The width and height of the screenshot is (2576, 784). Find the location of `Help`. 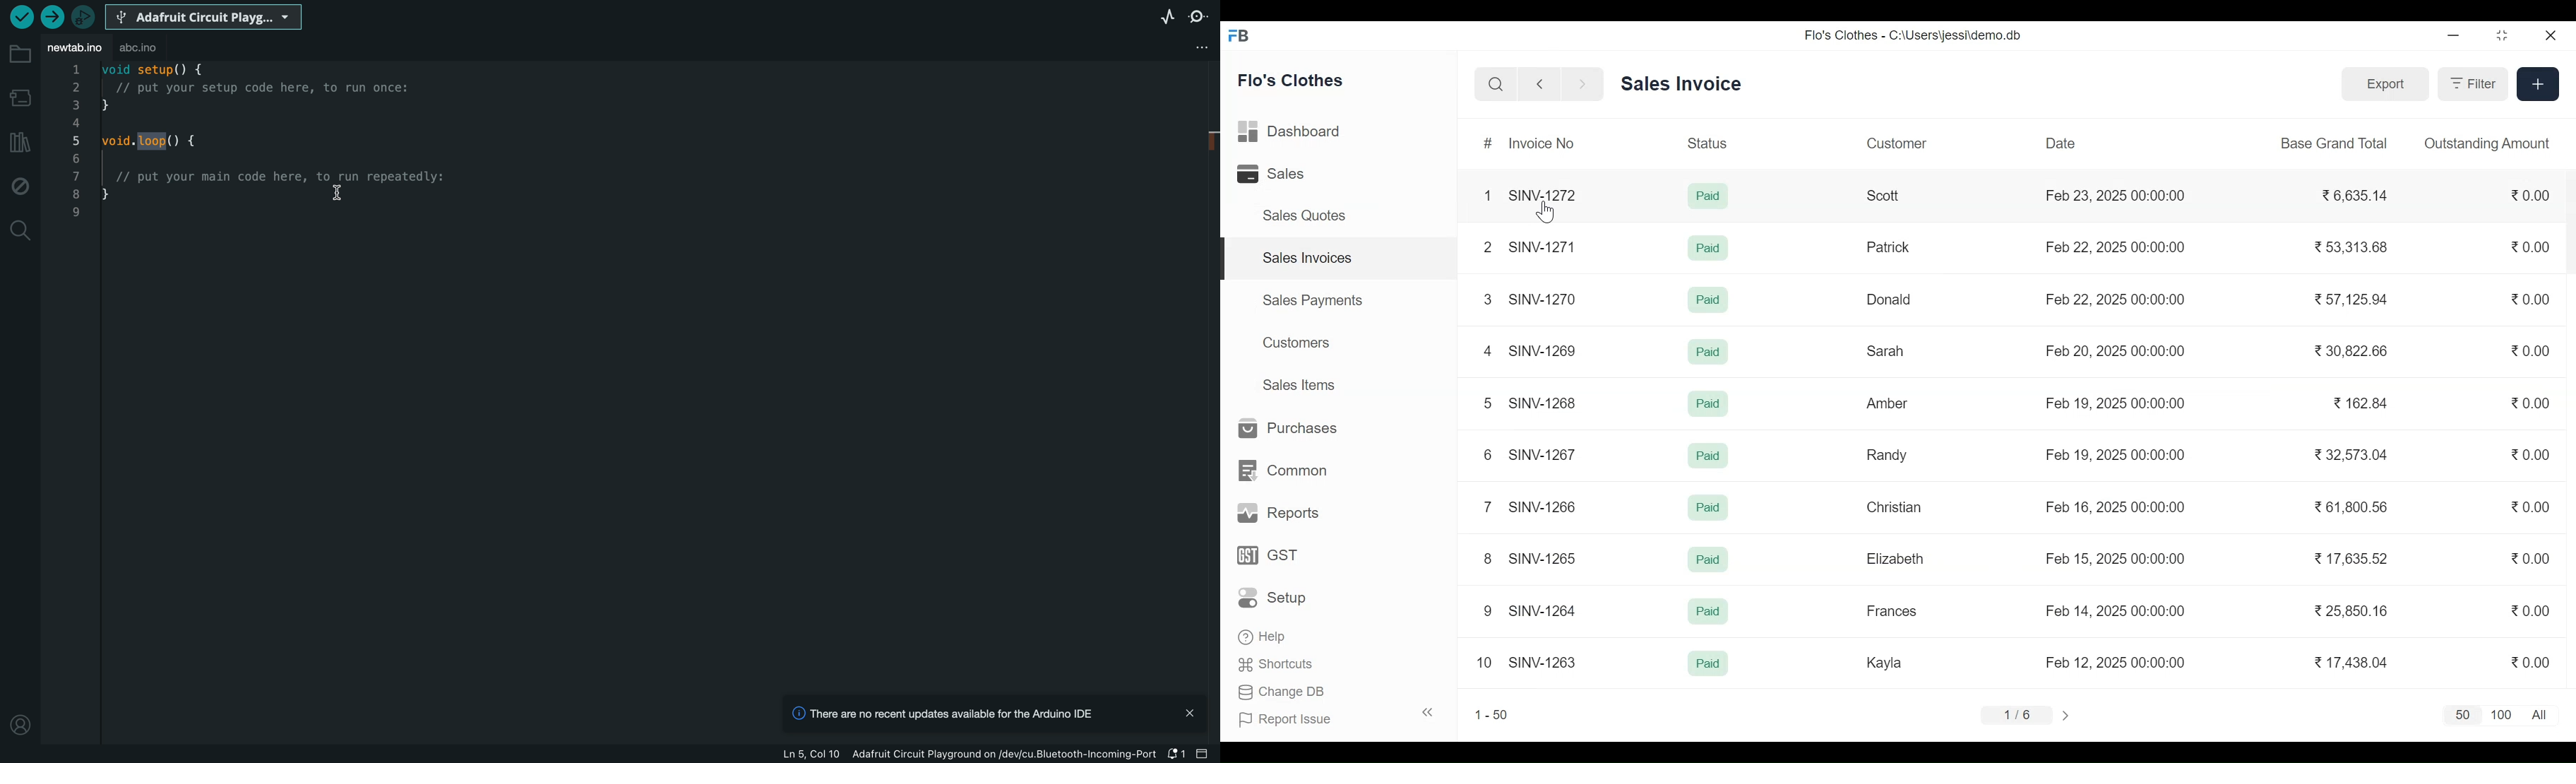

Help is located at coordinates (1263, 639).